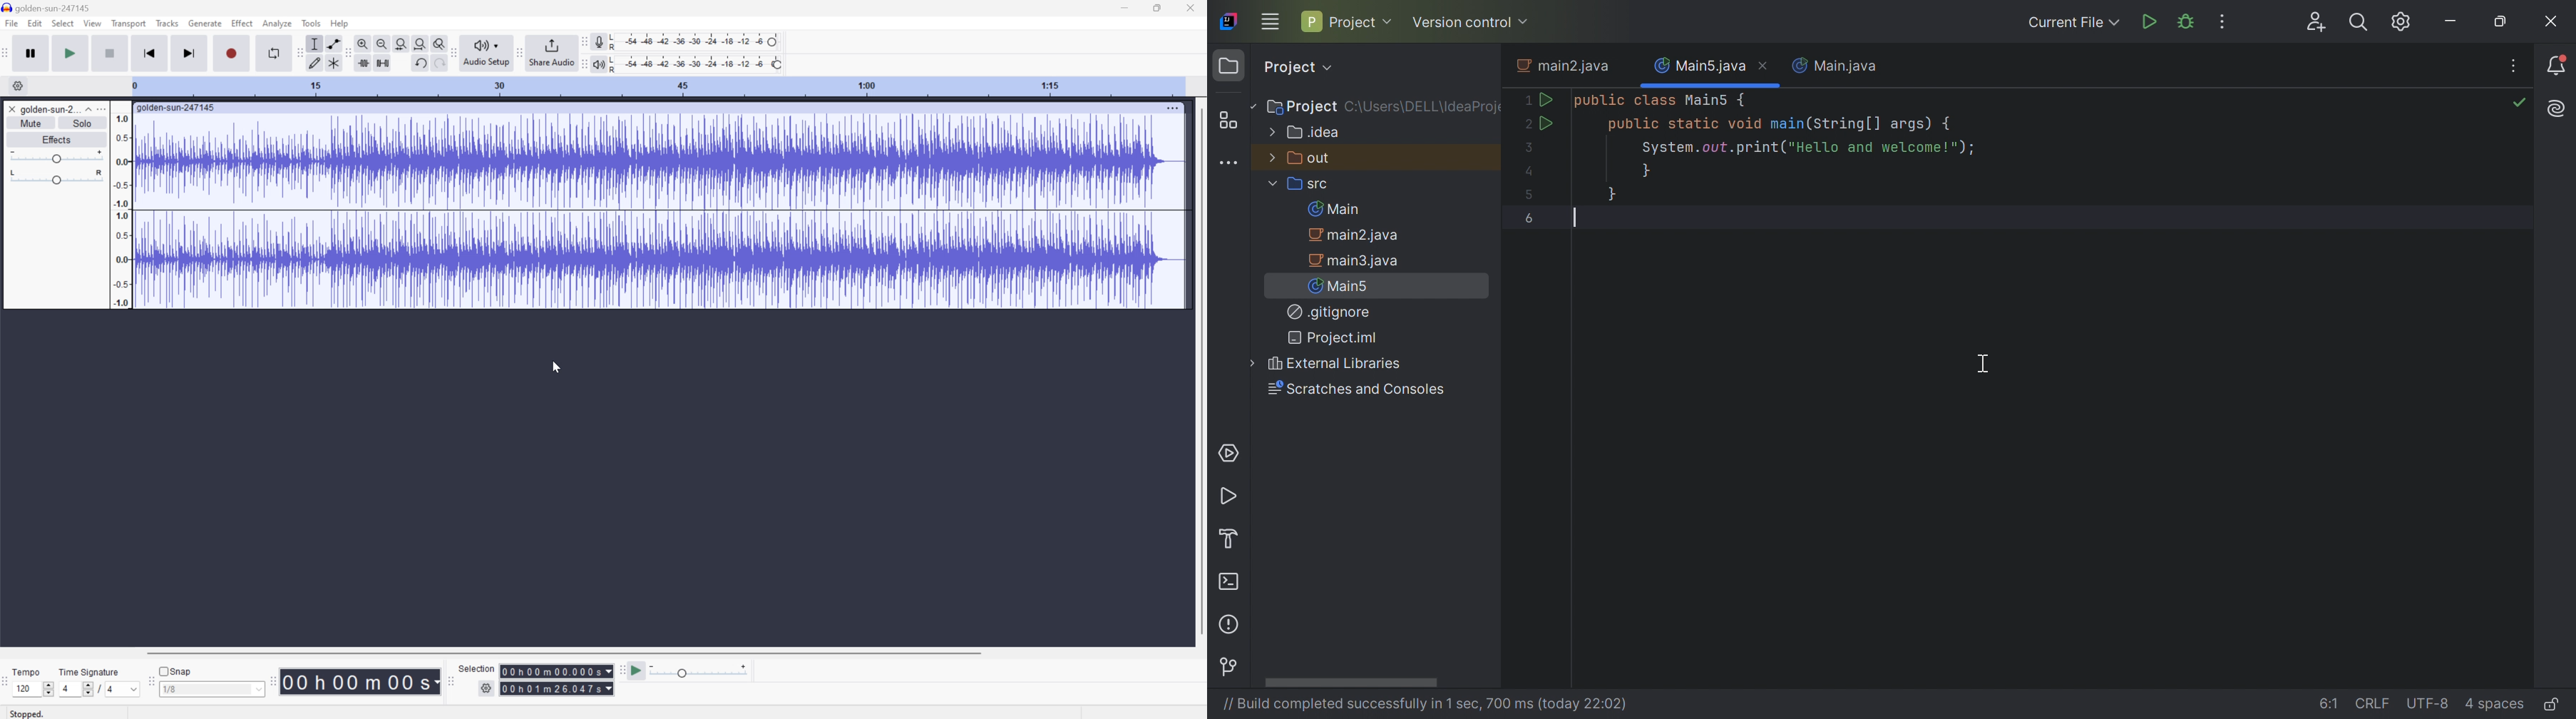  Describe the element at coordinates (558, 366) in the screenshot. I see `Cursor` at that location.